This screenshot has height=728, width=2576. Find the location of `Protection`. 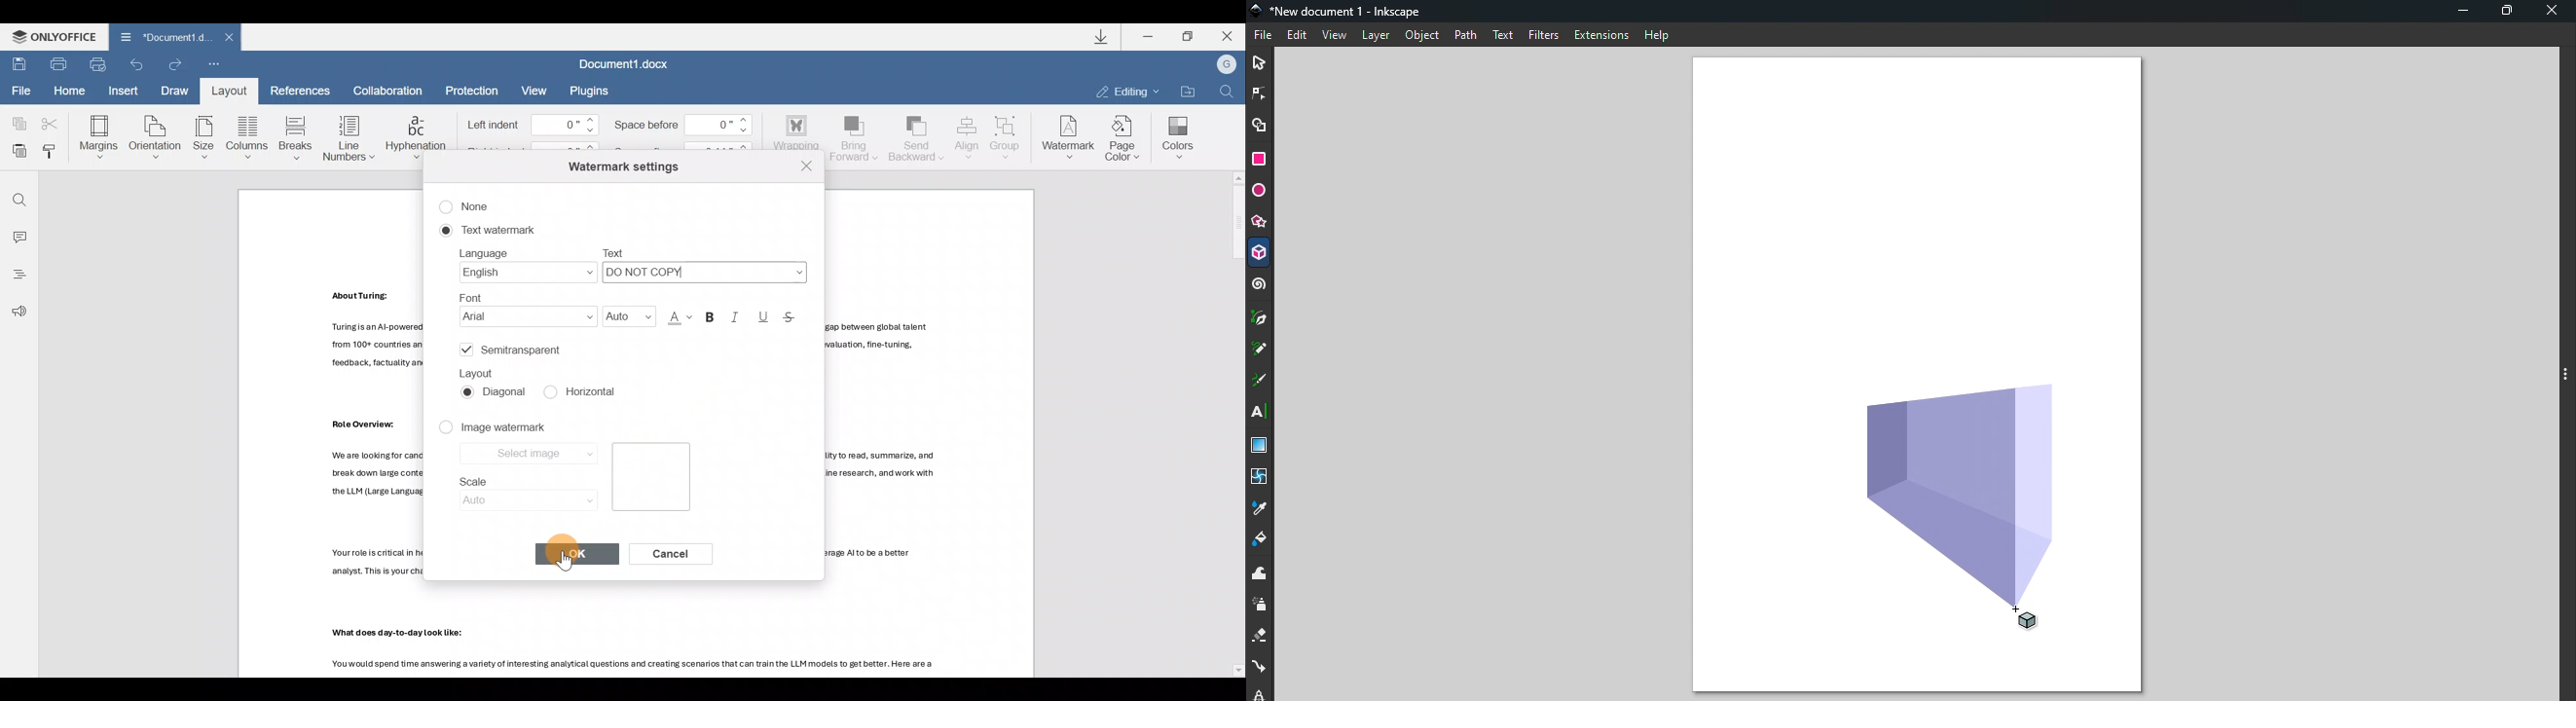

Protection is located at coordinates (474, 89).